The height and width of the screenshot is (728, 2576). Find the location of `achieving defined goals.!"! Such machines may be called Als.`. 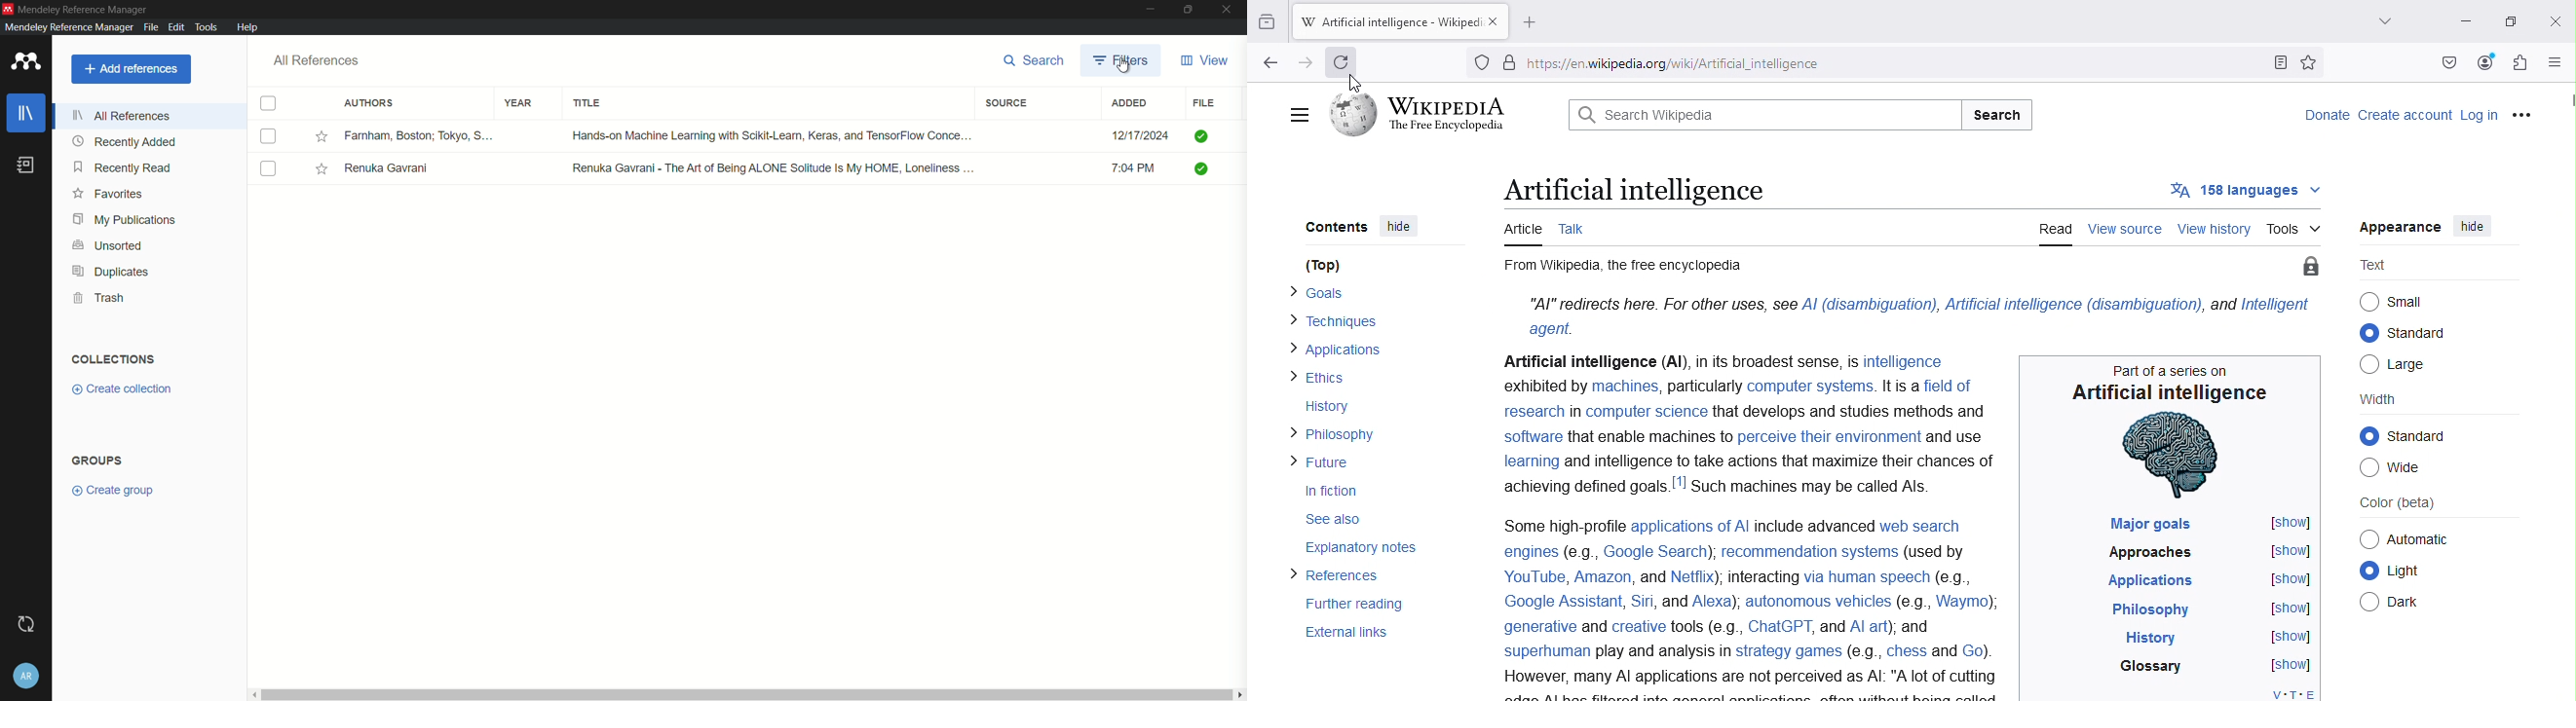

achieving defined goals.!"! Such machines may be called Als. is located at coordinates (1719, 489).